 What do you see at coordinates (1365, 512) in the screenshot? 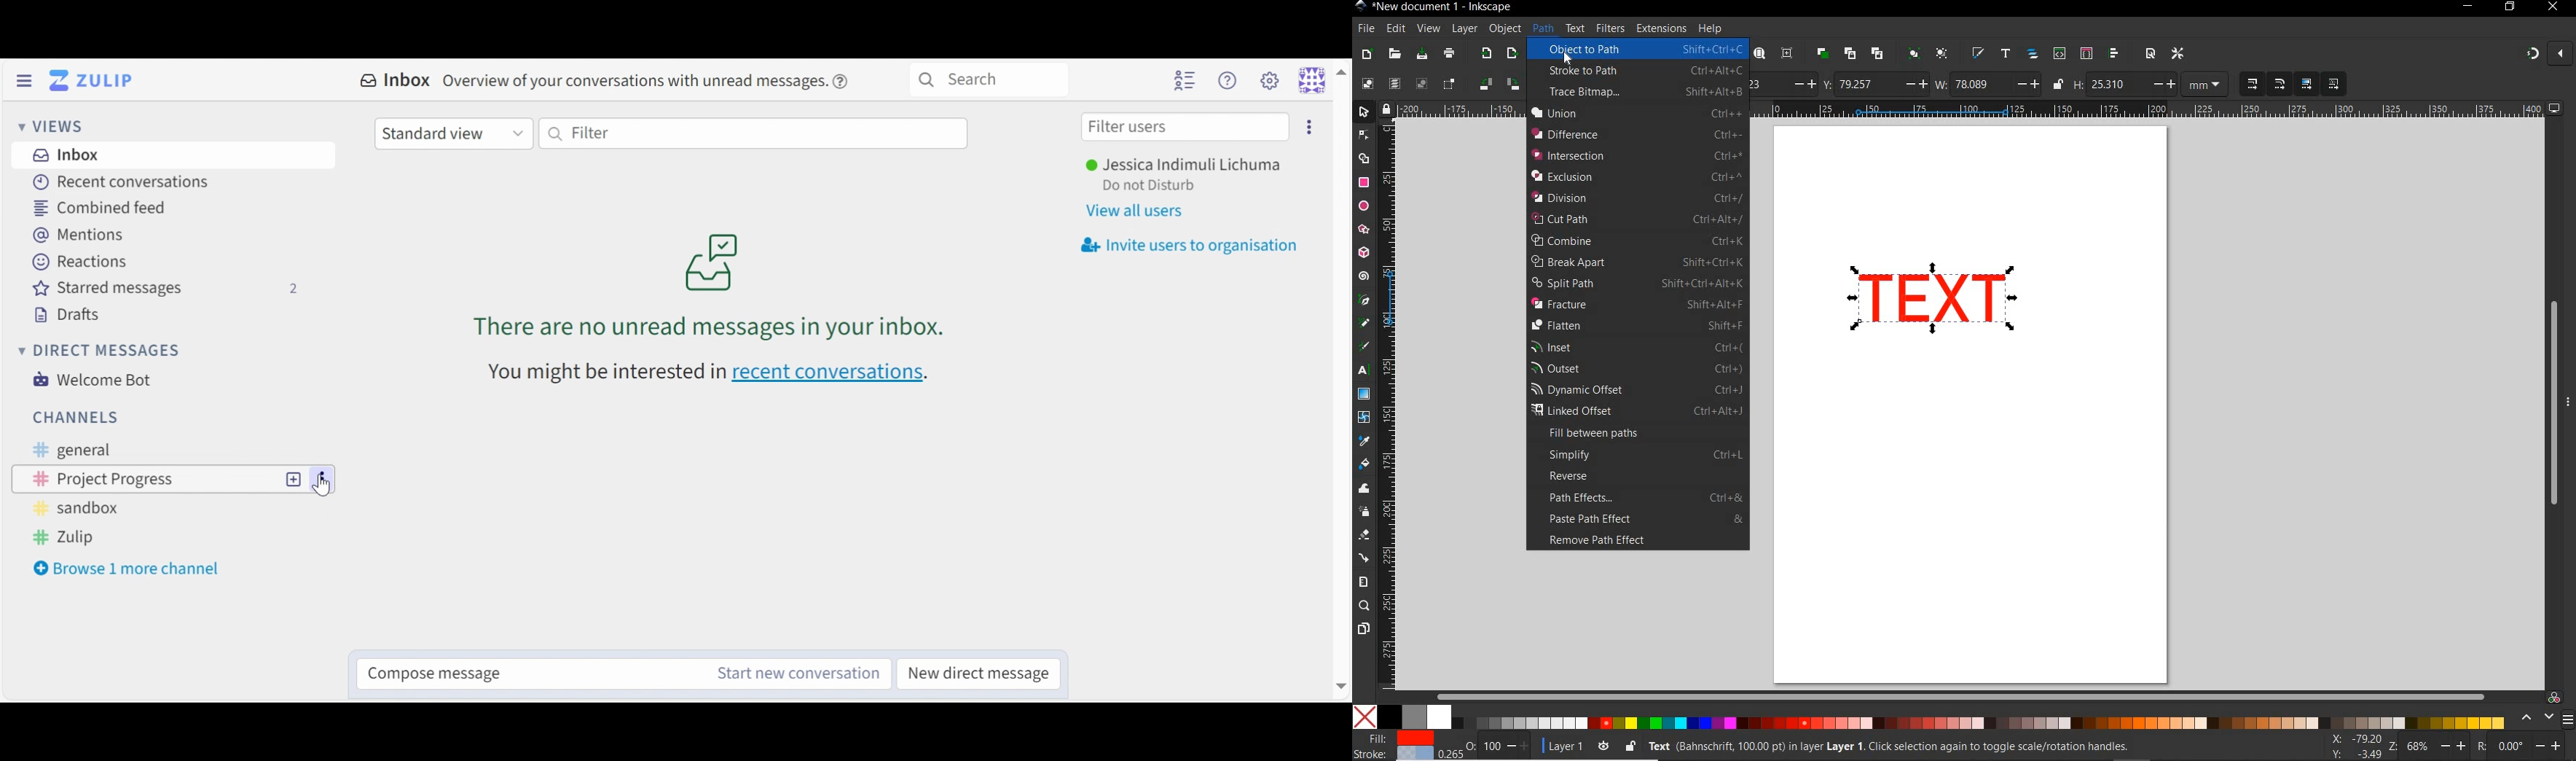
I see `SPRAY TOOL` at bounding box center [1365, 512].